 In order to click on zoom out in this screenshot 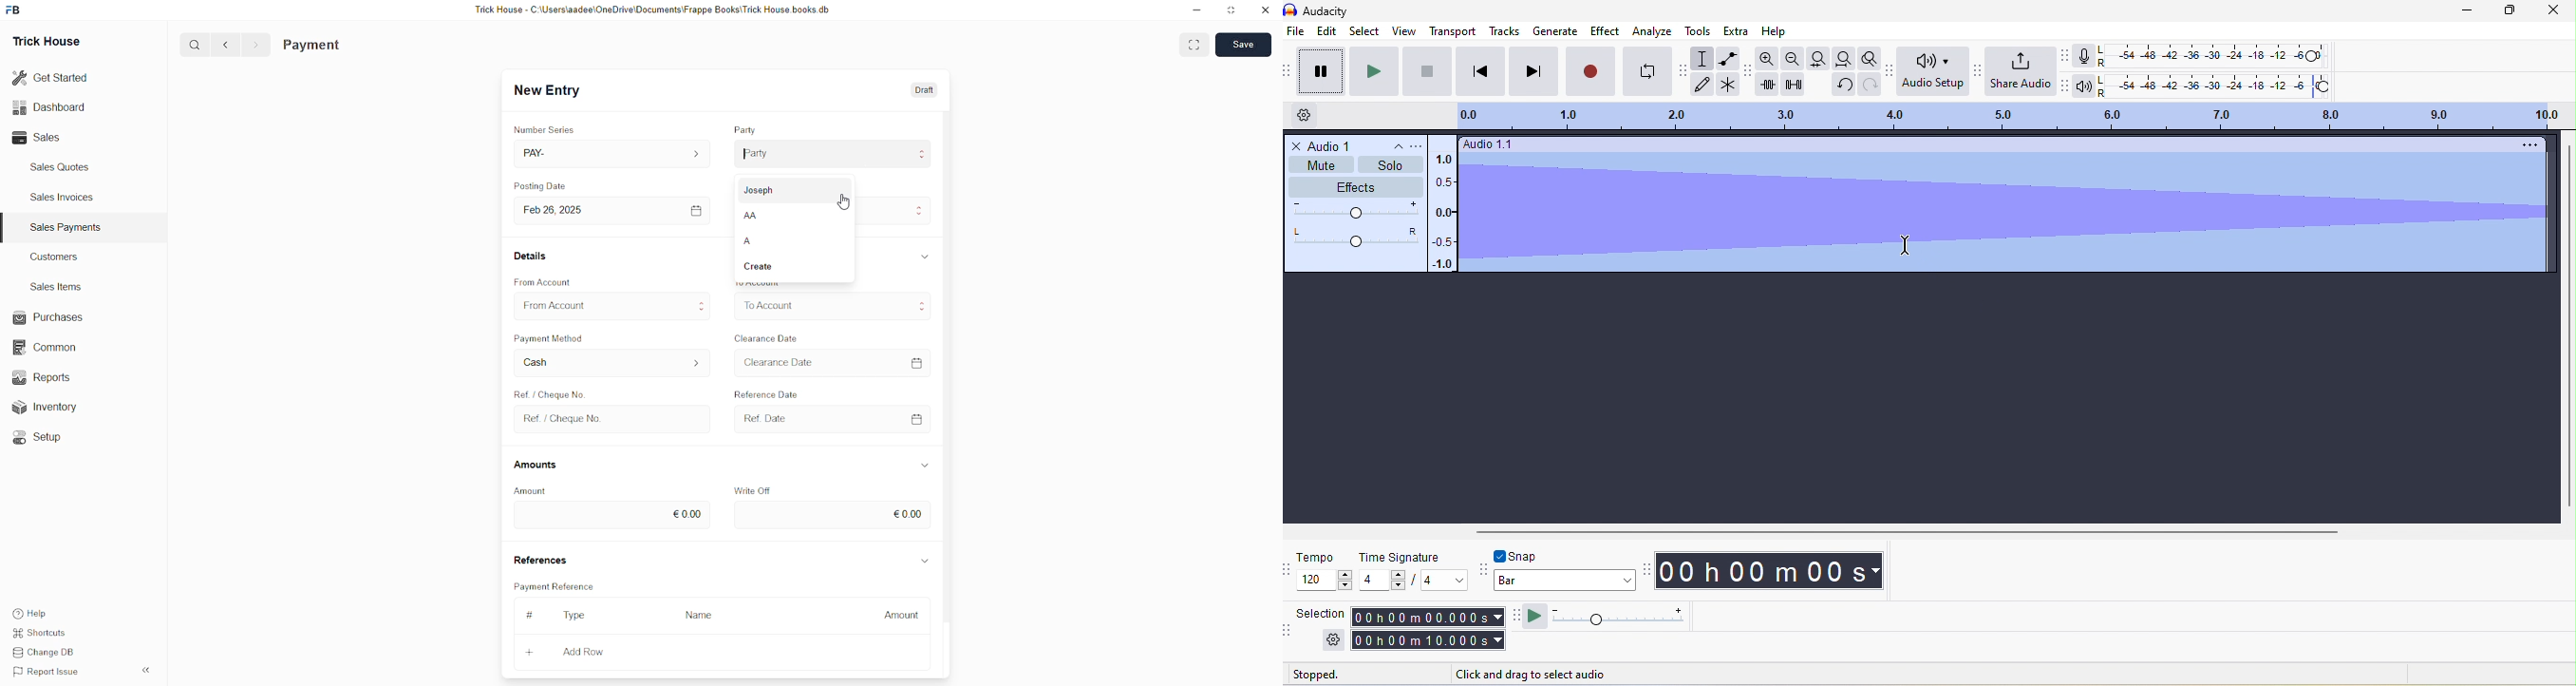, I will do `click(1792, 58)`.